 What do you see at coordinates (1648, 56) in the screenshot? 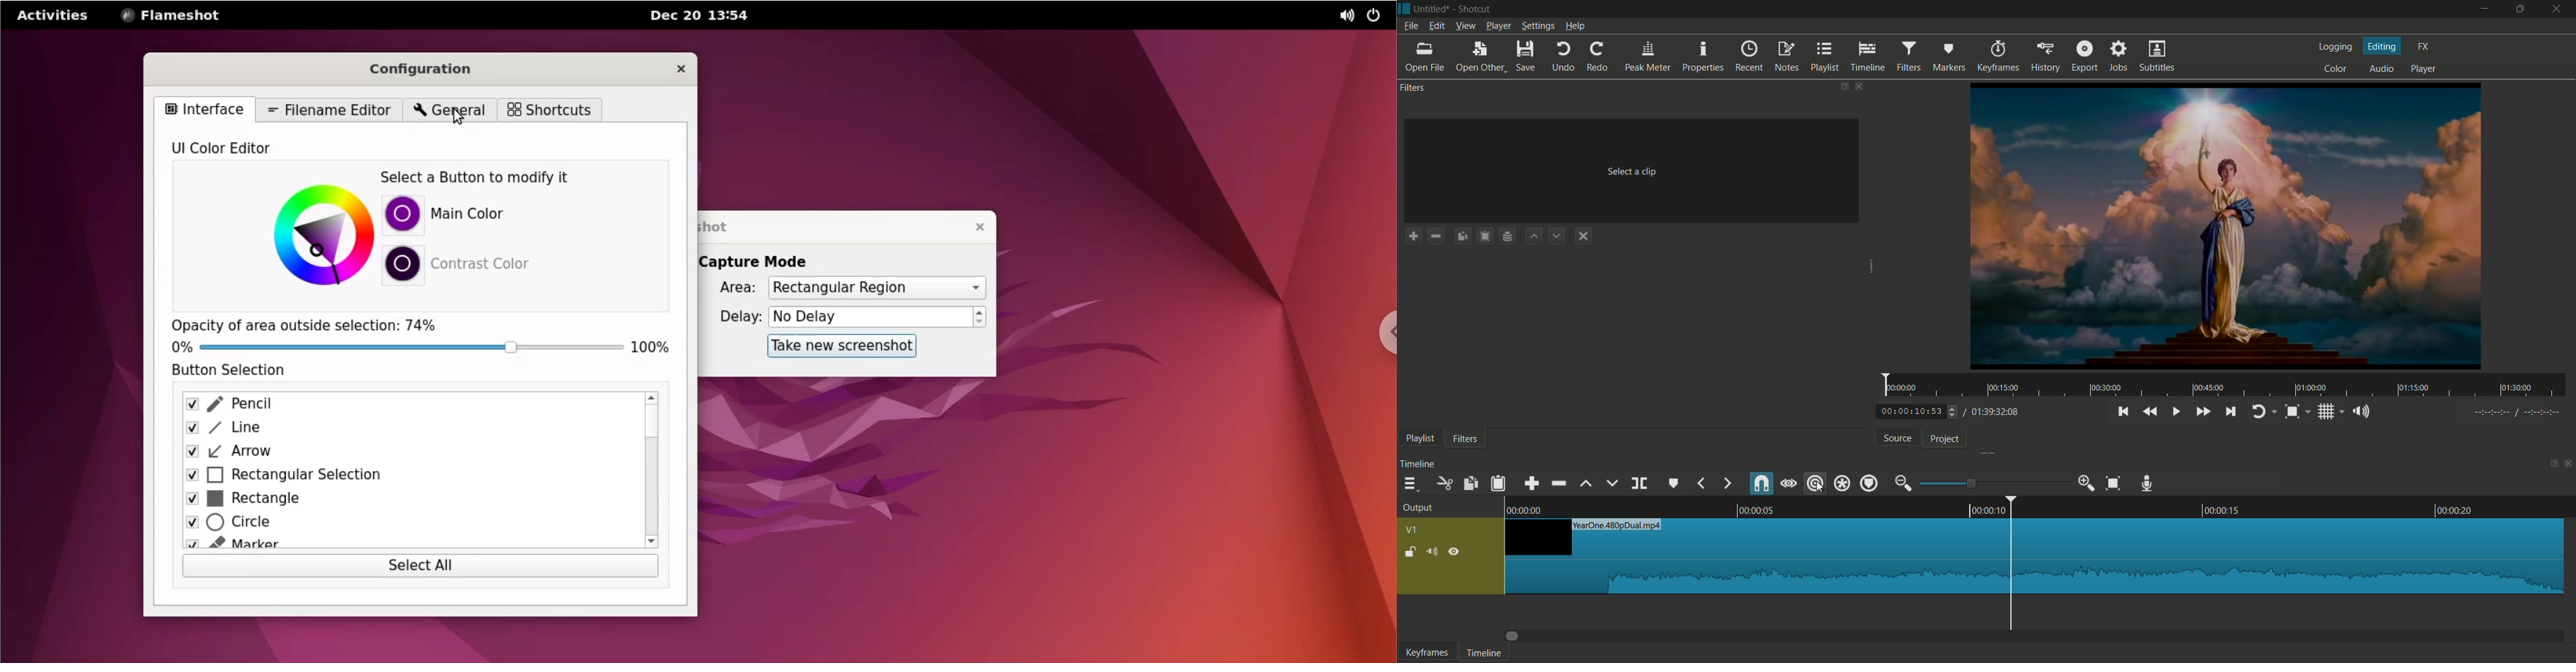
I see `peak meter` at bounding box center [1648, 56].